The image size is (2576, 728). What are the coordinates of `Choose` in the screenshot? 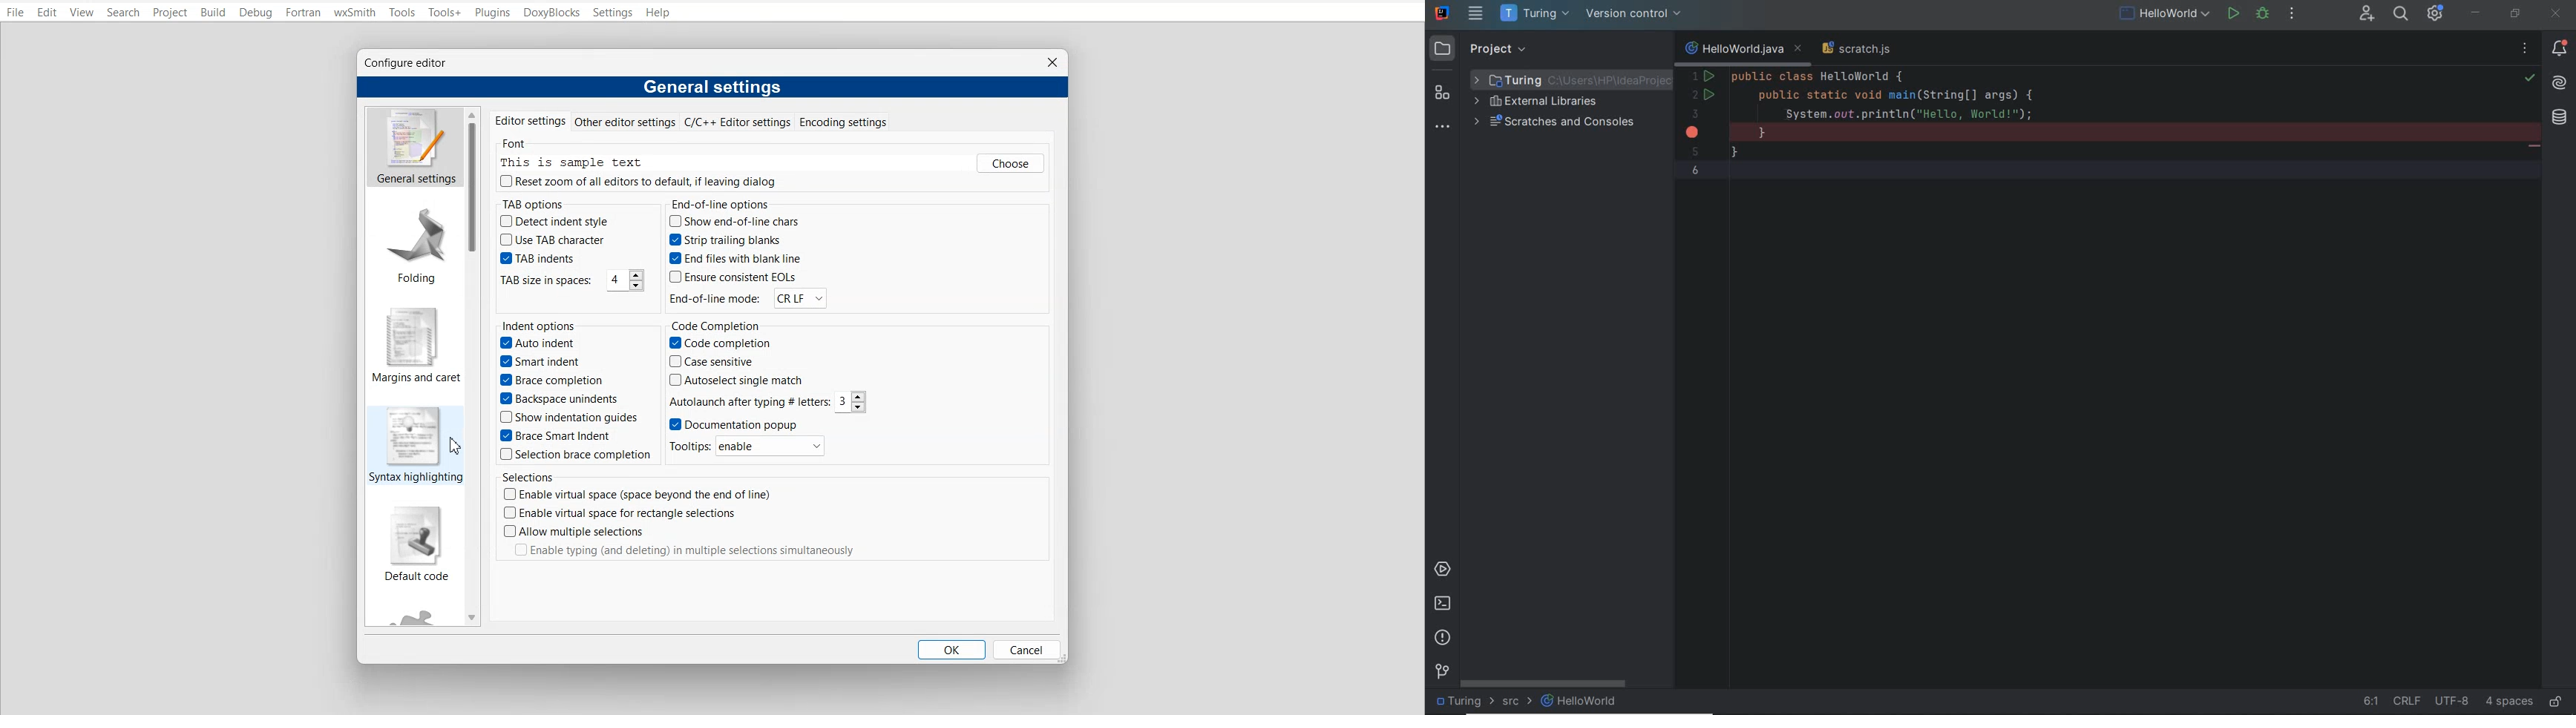 It's located at (1013, 164).